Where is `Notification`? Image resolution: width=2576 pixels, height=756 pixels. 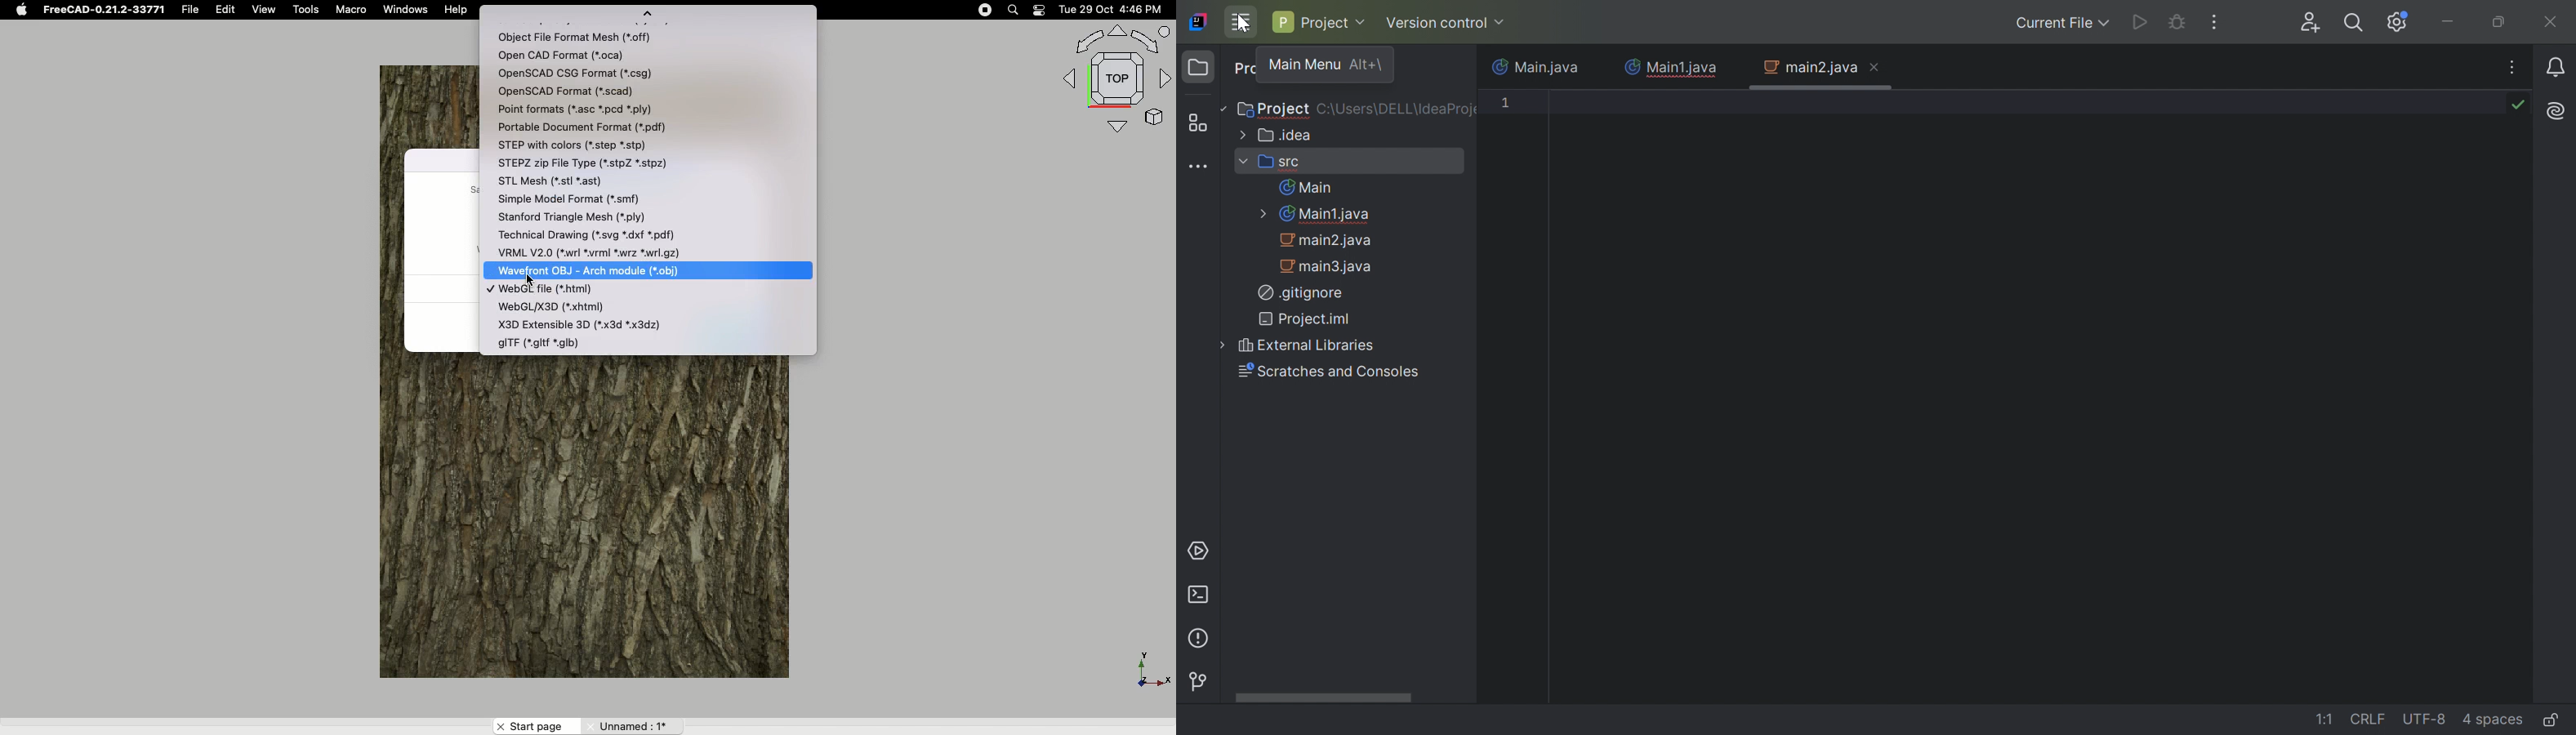 Notification is located at coordinates (1036, 10).